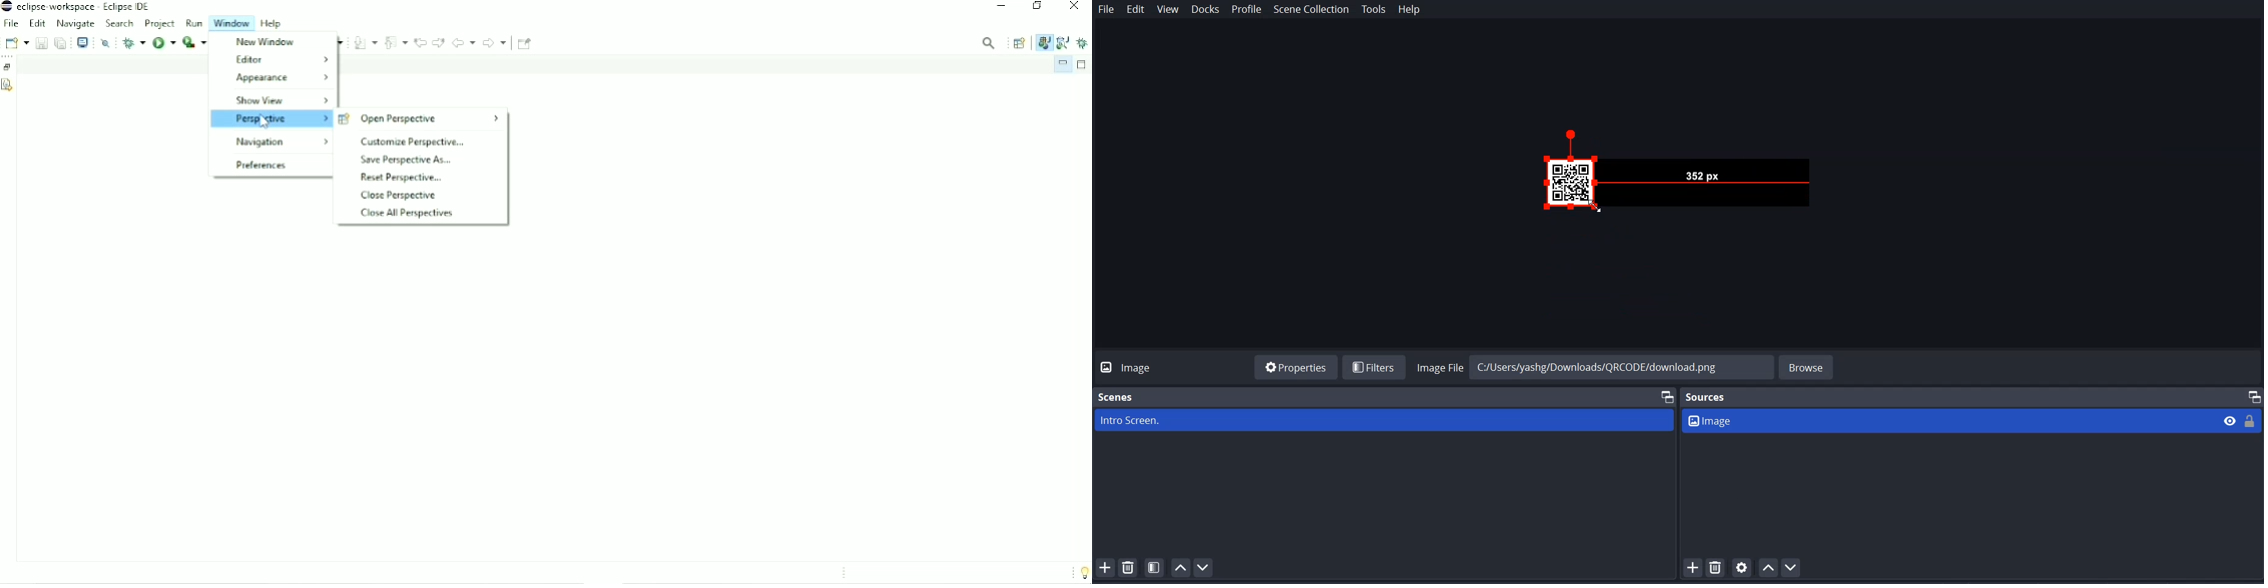 This screenshot has height=588, width=2268. I want to click on Appearance, so click(281, 78).